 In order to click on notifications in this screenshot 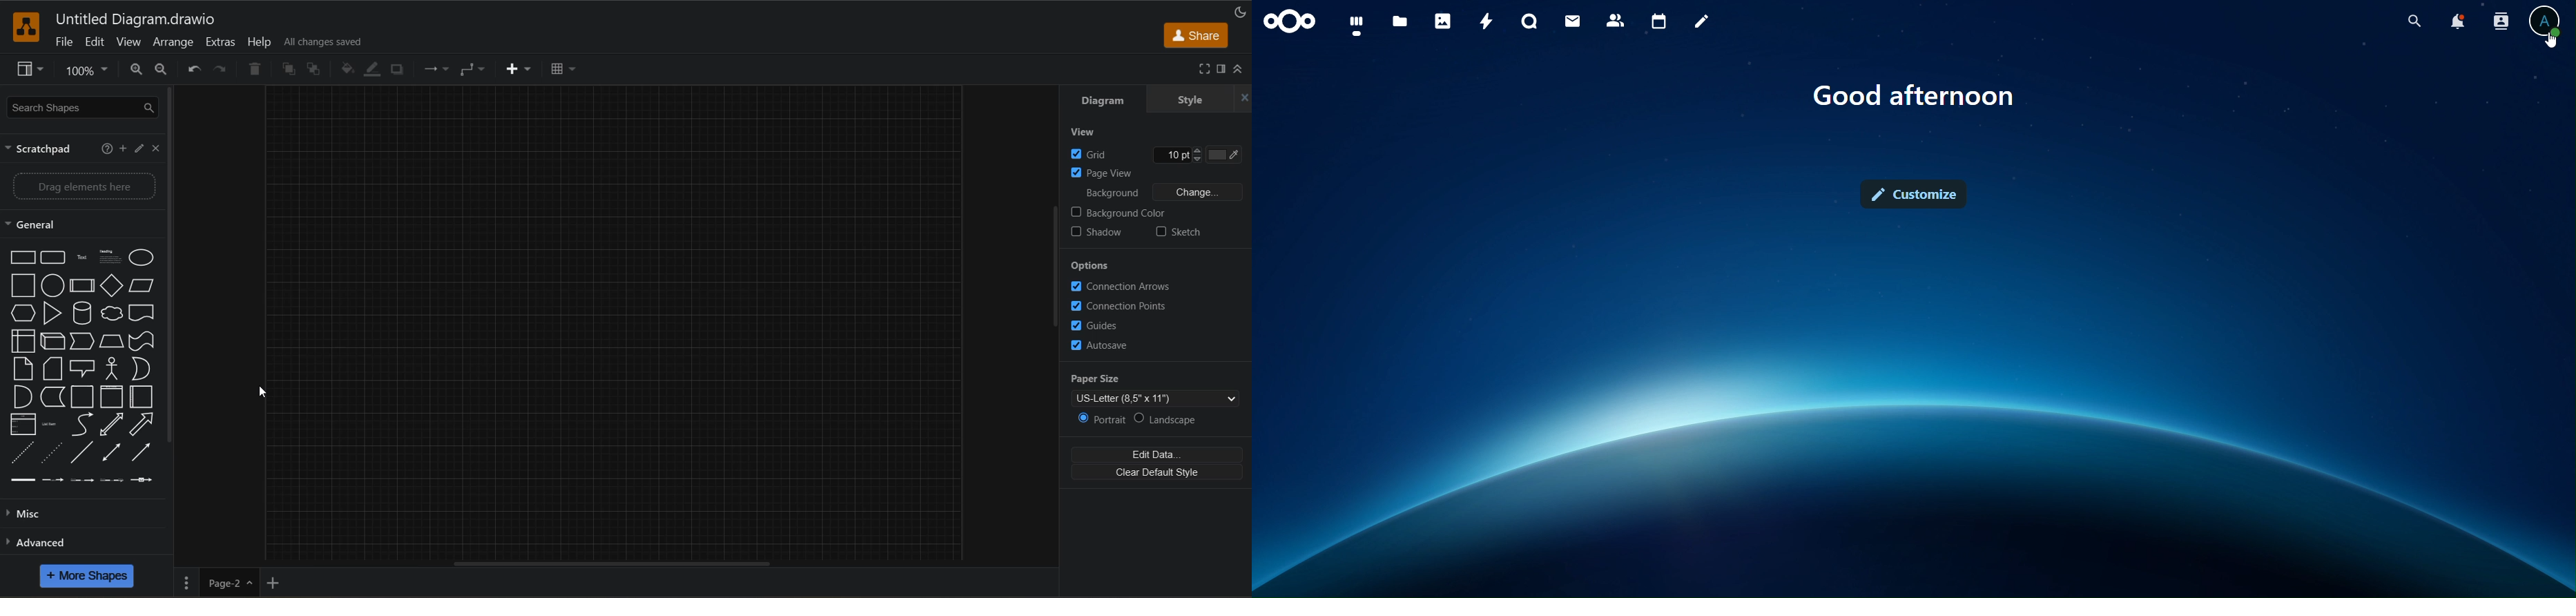, I will do `click(2459, 19)`.